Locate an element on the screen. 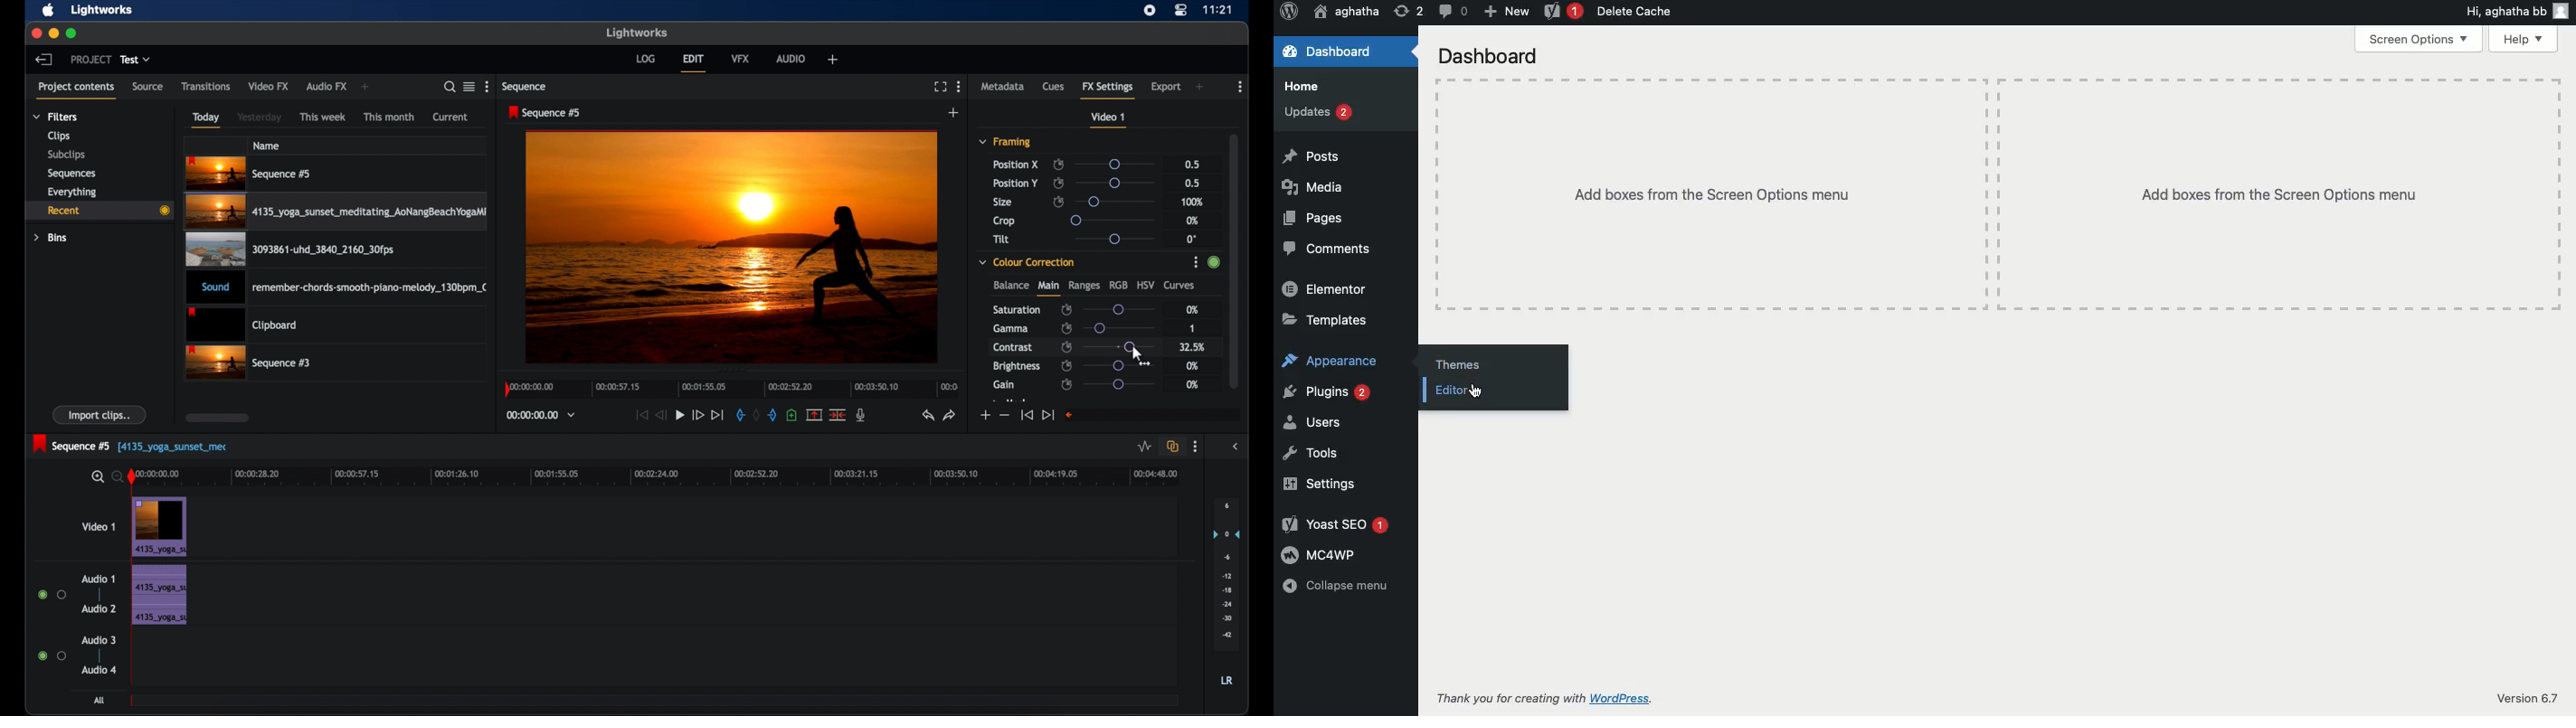  moreoptions is located at coordinates (959, 86).